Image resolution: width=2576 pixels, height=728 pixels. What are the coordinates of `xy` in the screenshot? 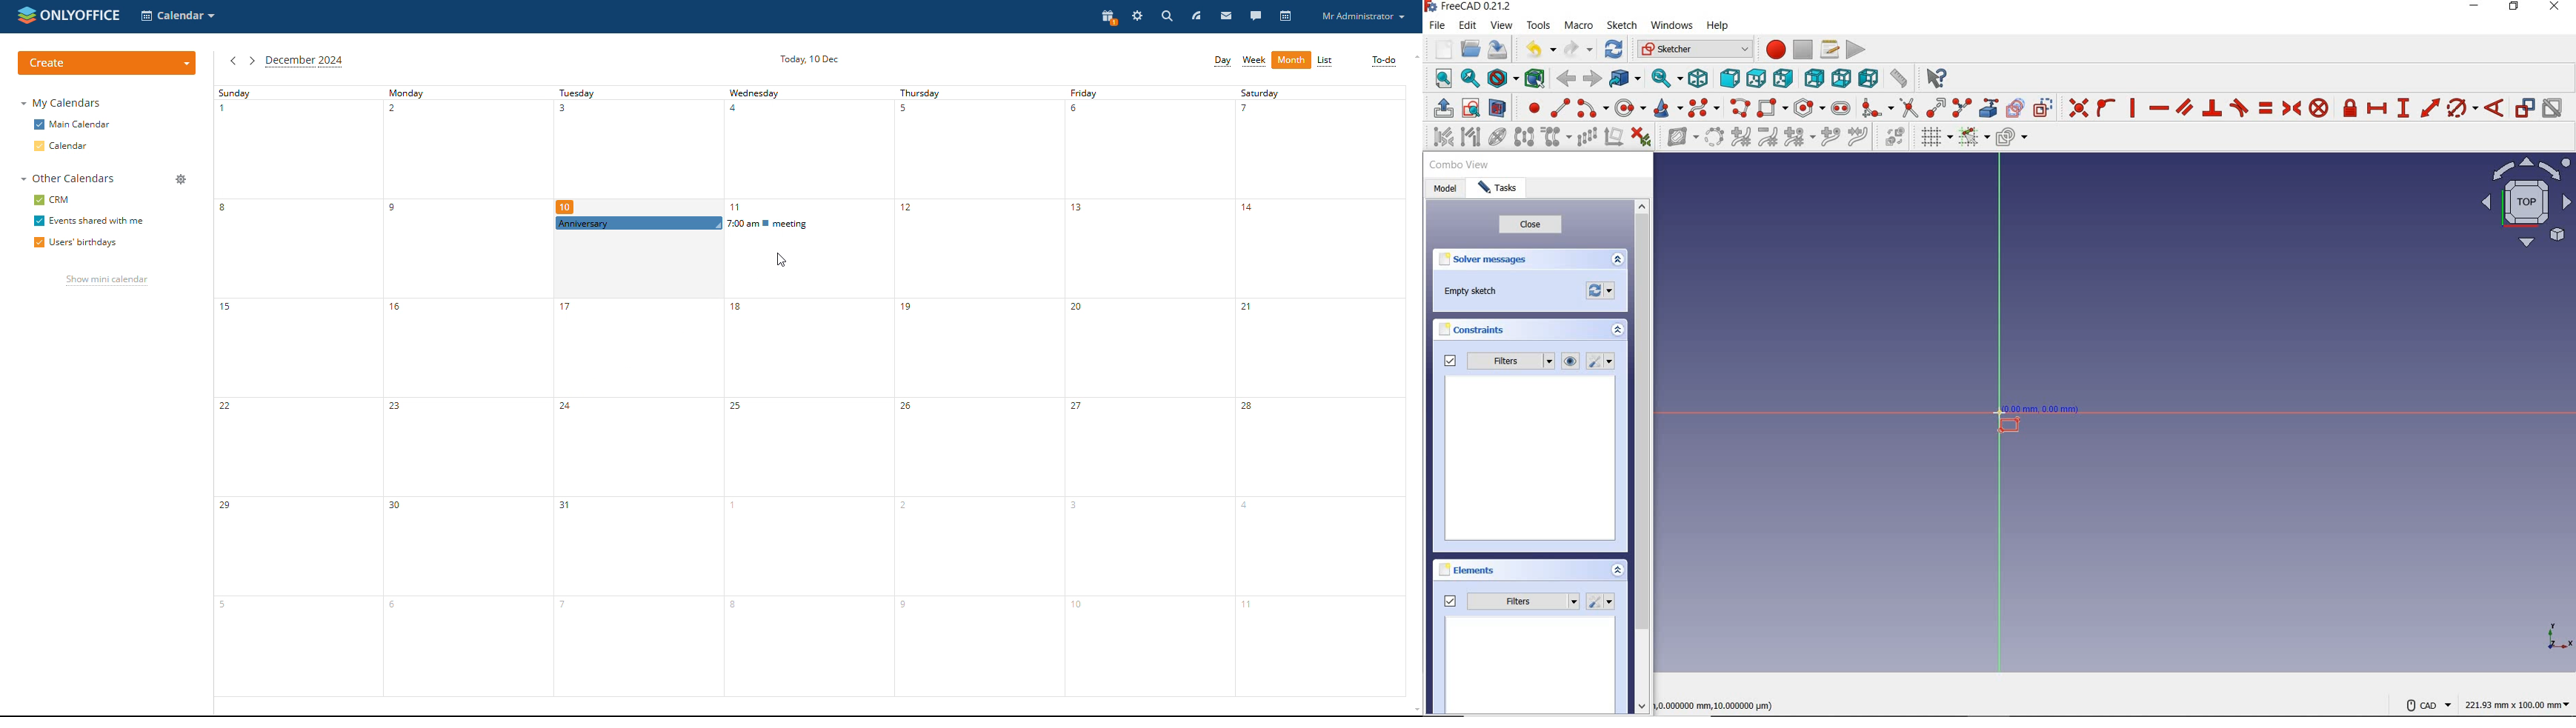 It's located at (2551, 635).